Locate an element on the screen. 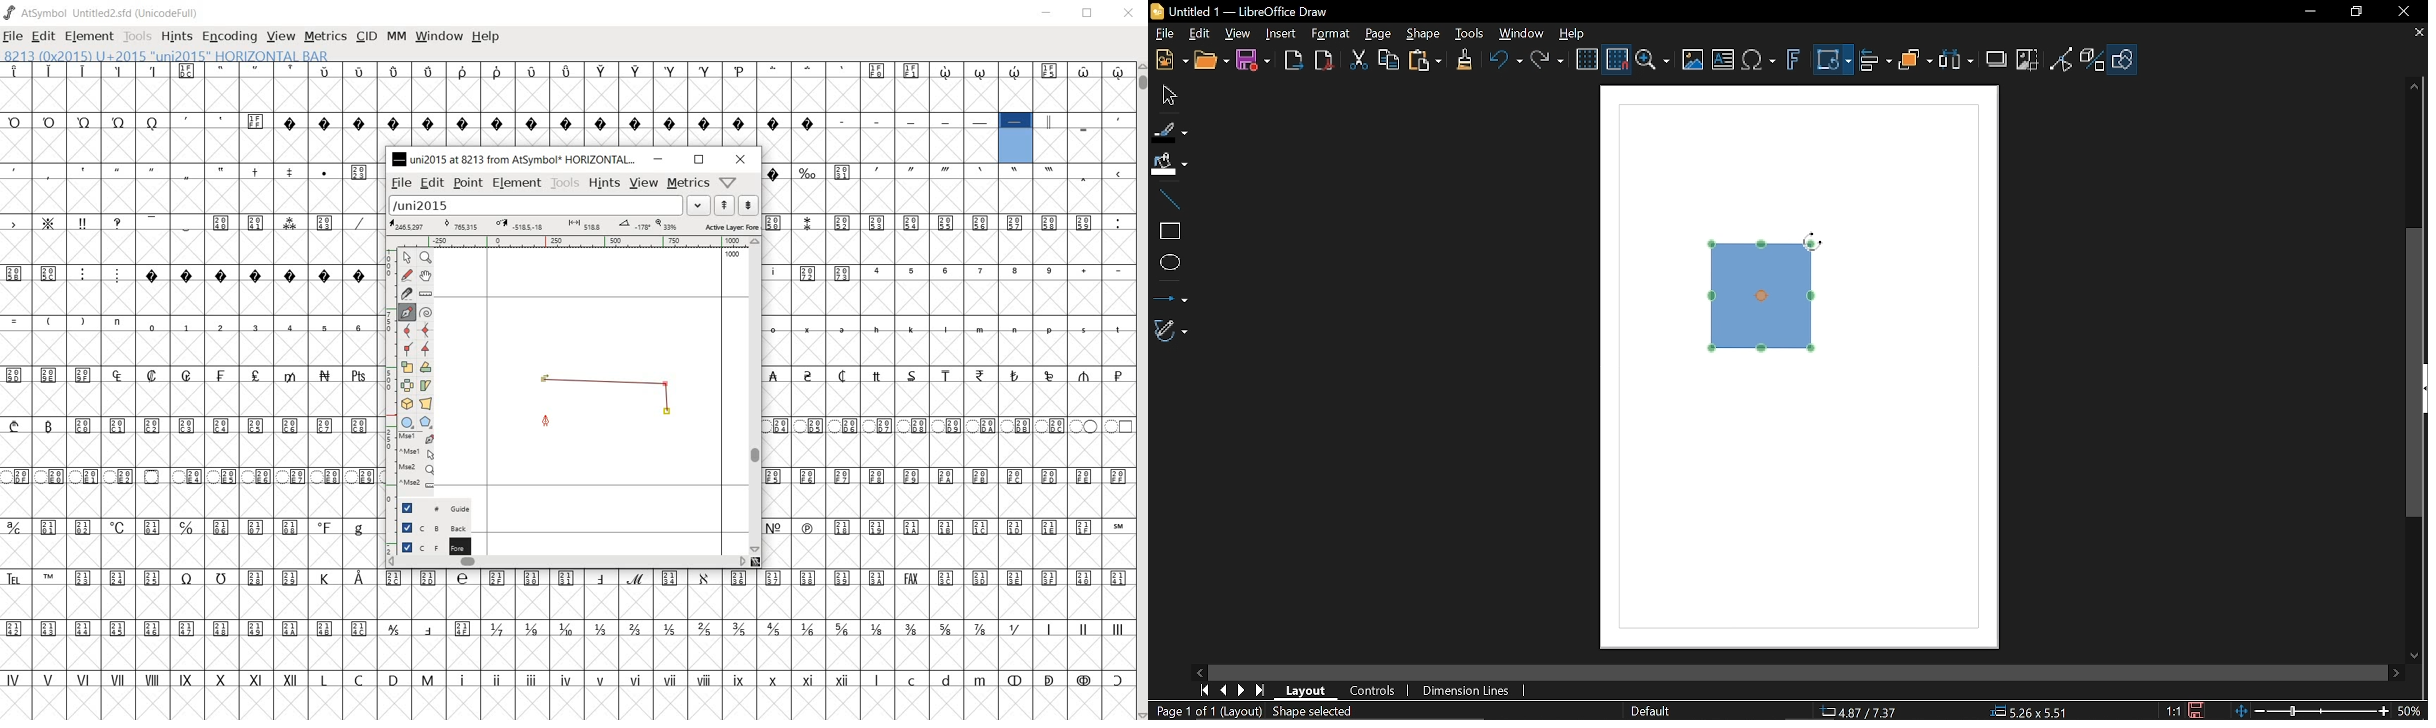 The width and height of the screenshot is (2436, 728). Tools is located at coordinates (1469, 33).